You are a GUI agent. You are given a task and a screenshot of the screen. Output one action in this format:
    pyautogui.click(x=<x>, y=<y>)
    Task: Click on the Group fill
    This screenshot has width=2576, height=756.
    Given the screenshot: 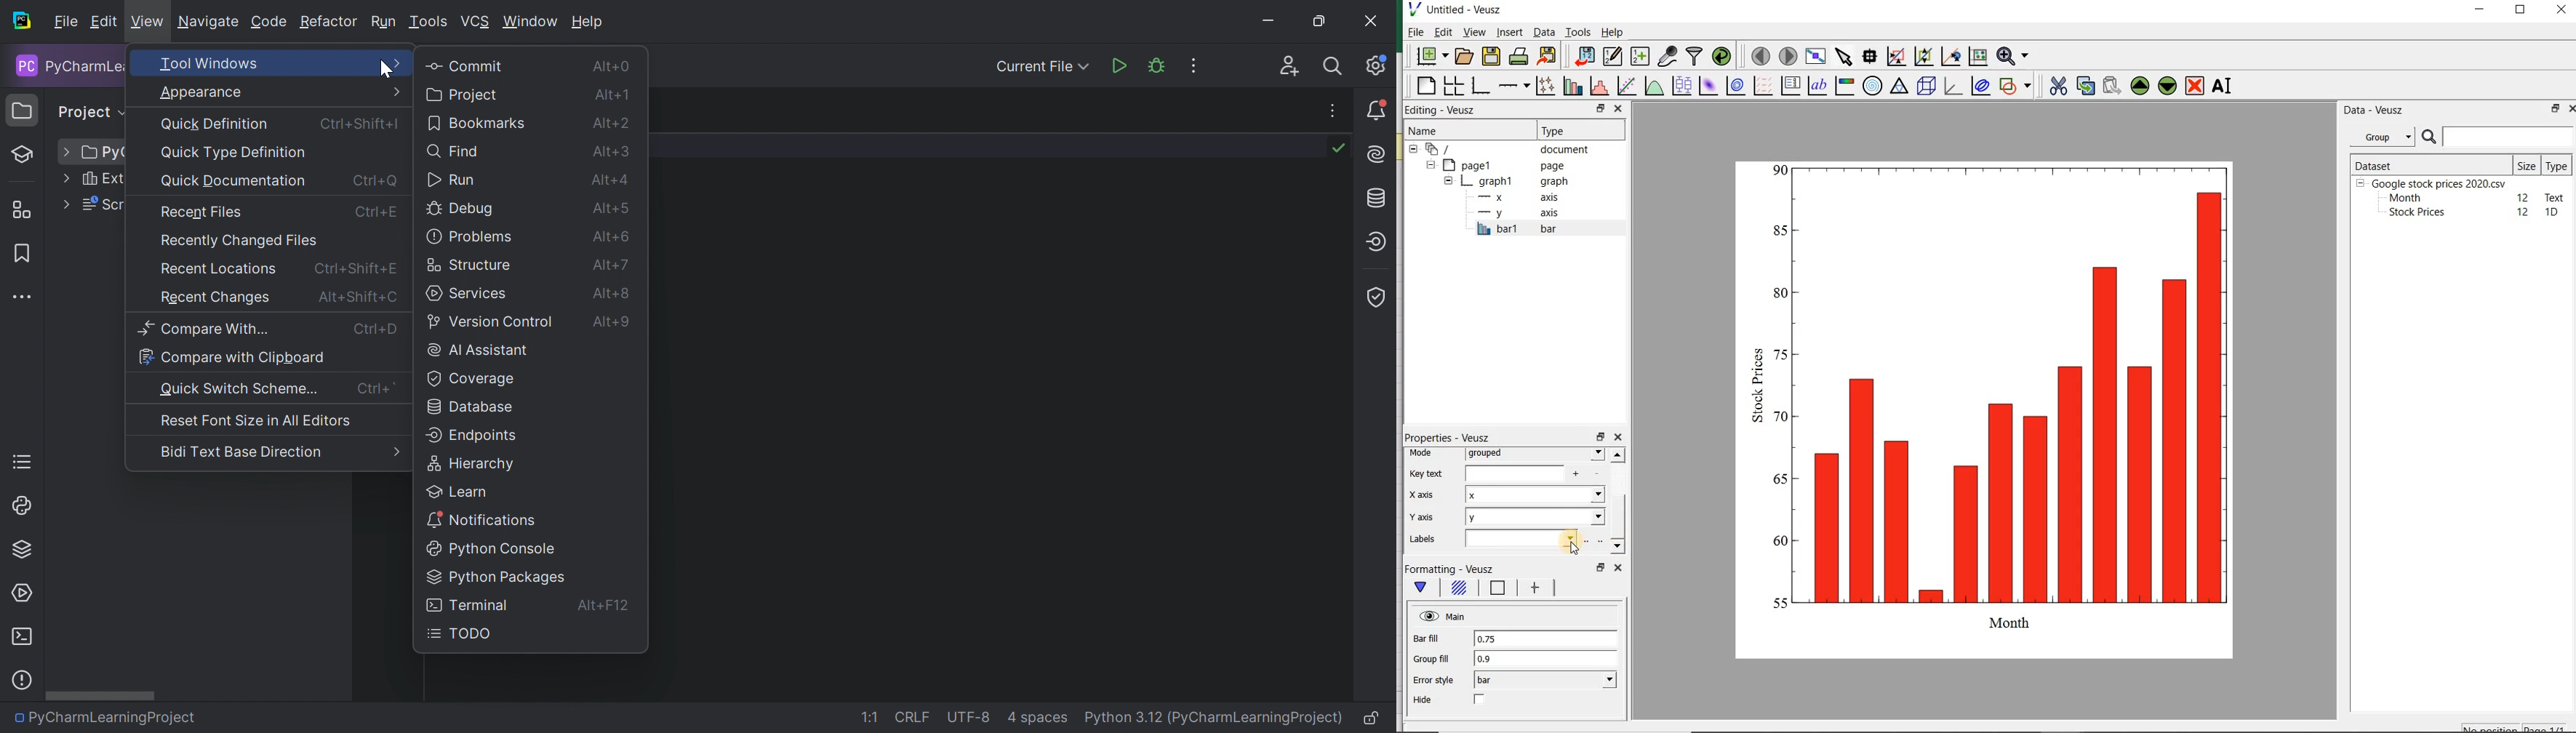 What is the action you would take?
    pyautogui.click(x=1431, y=659)
    